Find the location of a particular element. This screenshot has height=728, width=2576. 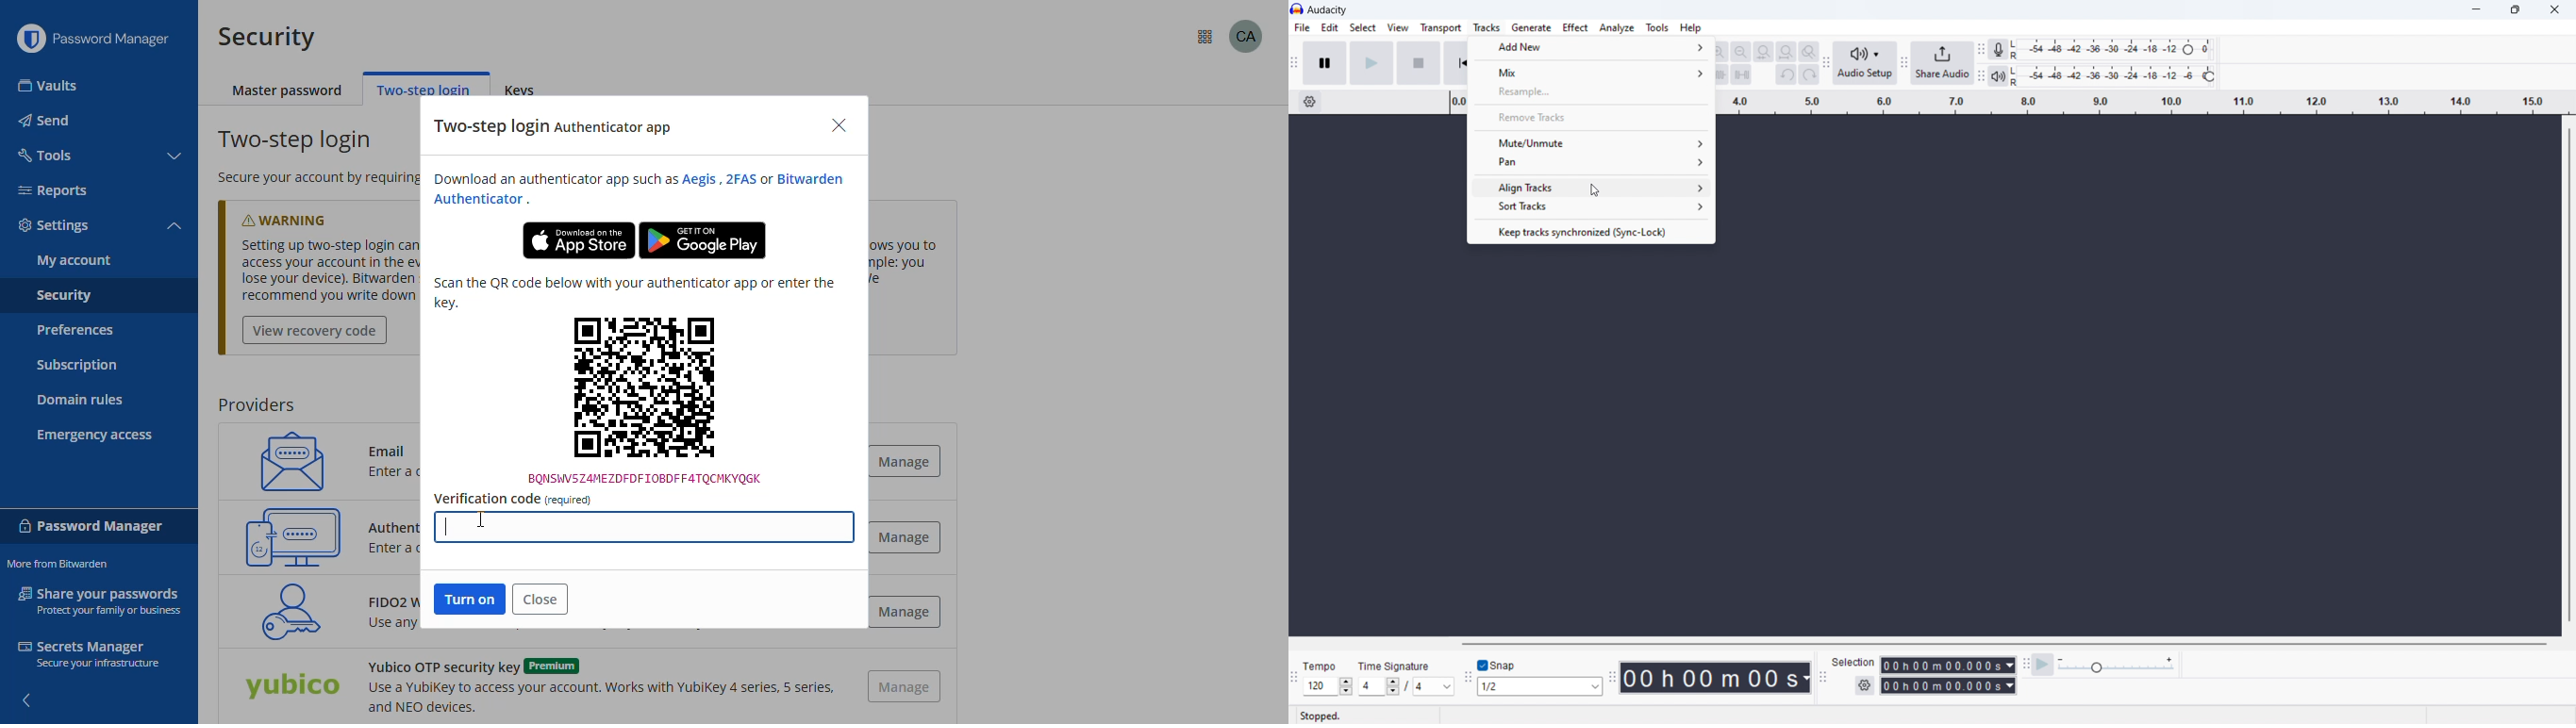

toggle collapse is located at coordinates (175, 227).